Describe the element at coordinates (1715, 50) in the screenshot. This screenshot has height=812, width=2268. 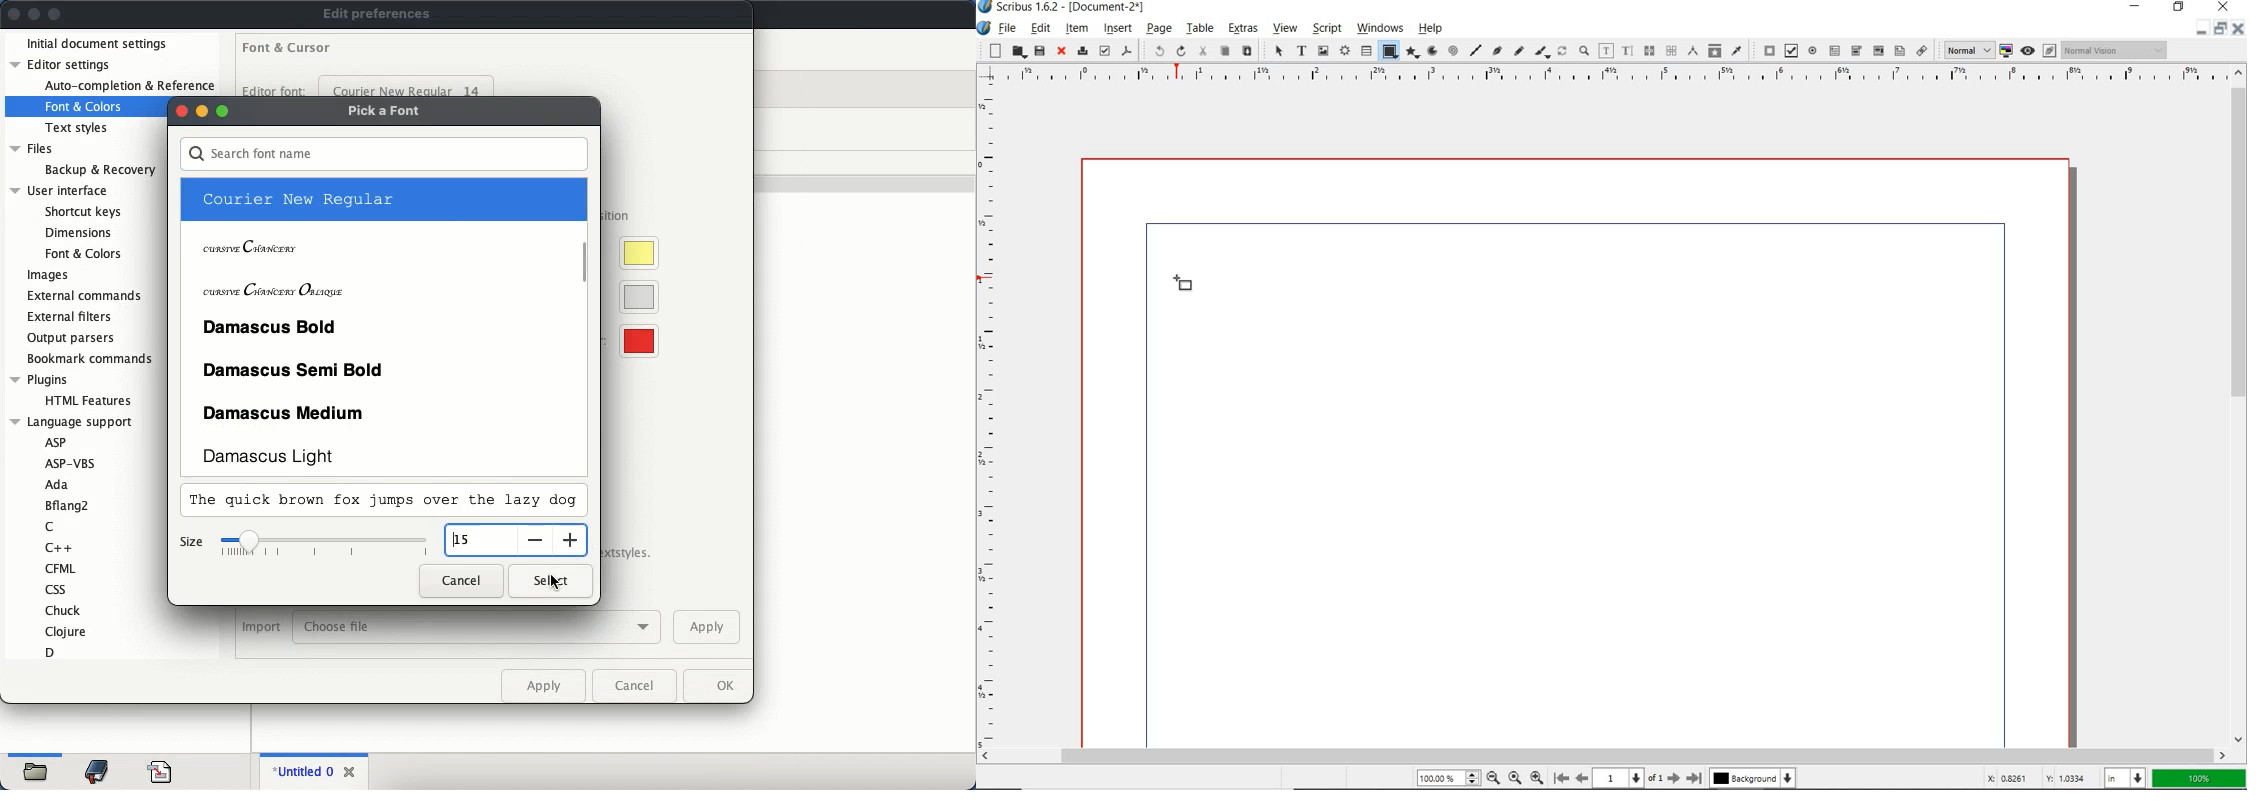
I see `copy item properties` at that location.